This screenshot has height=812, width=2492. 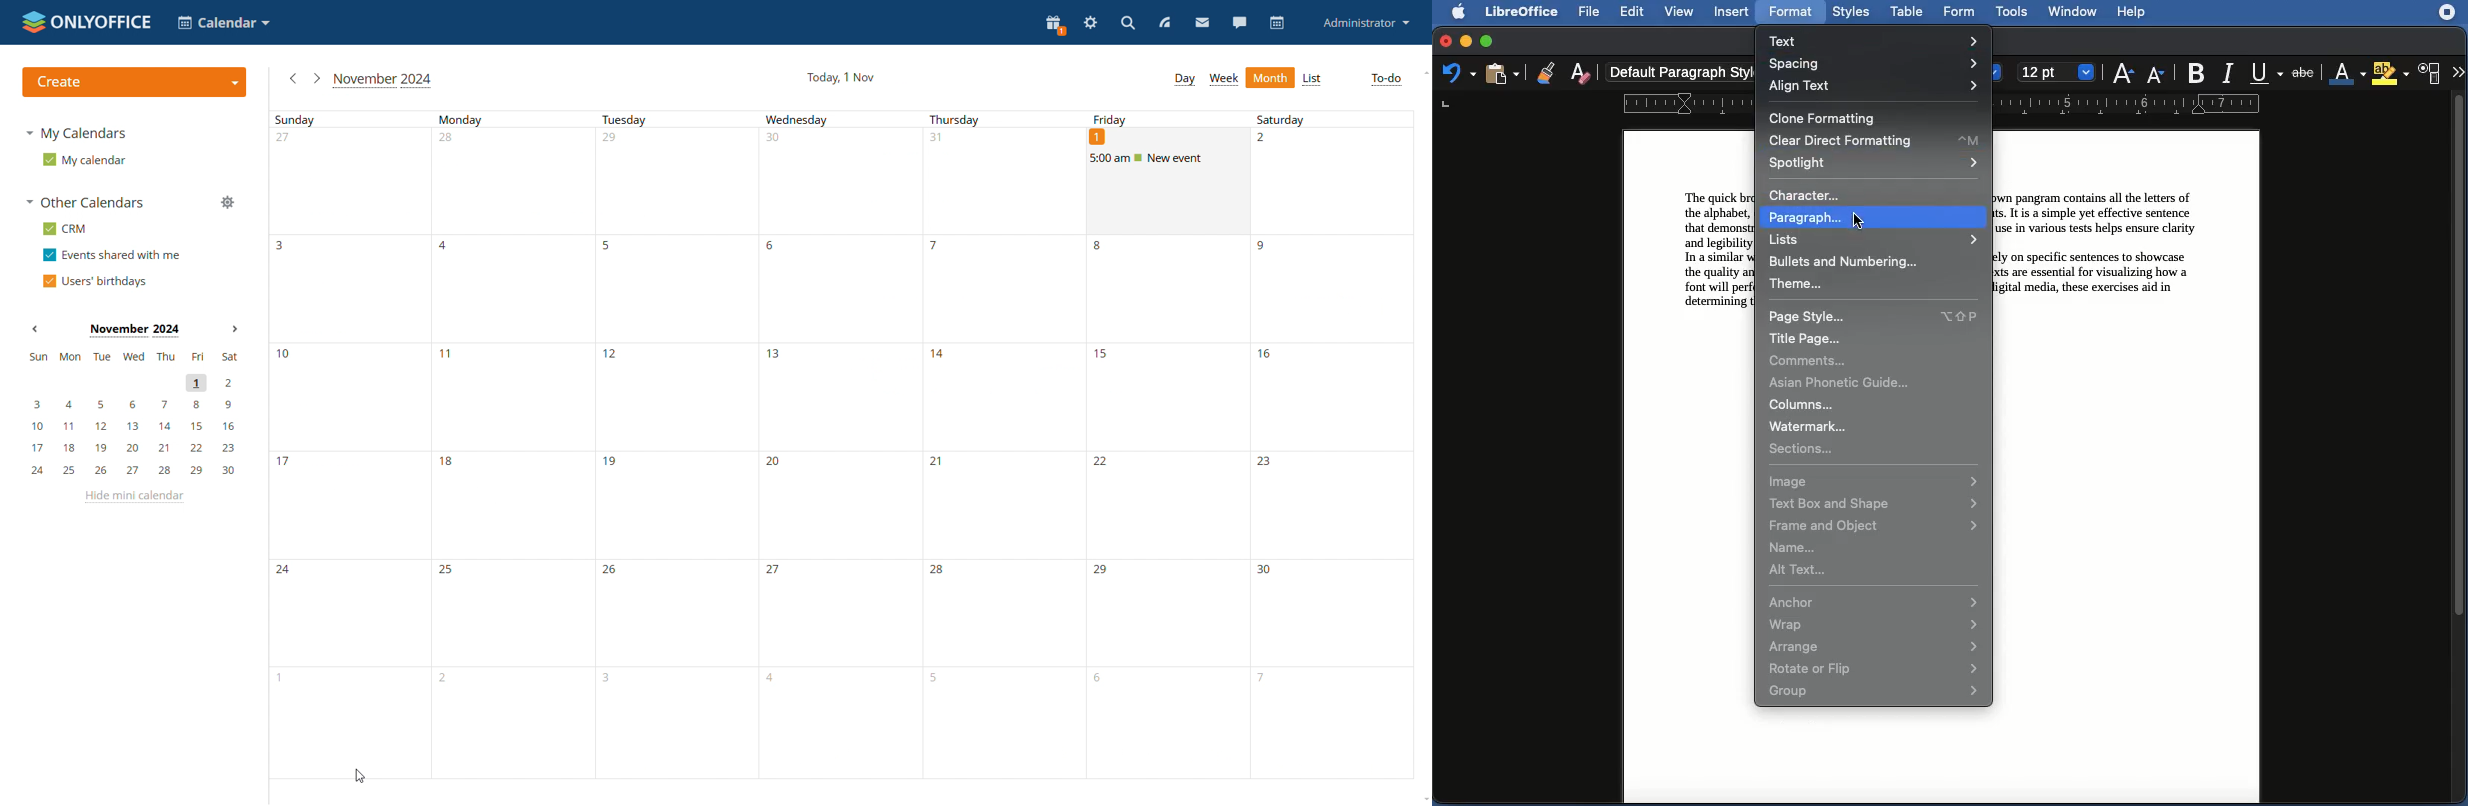 What do you see at coordinates (98, 282) in the screenshot?
I see `users' birthdays` at bounding box center [98, 282].